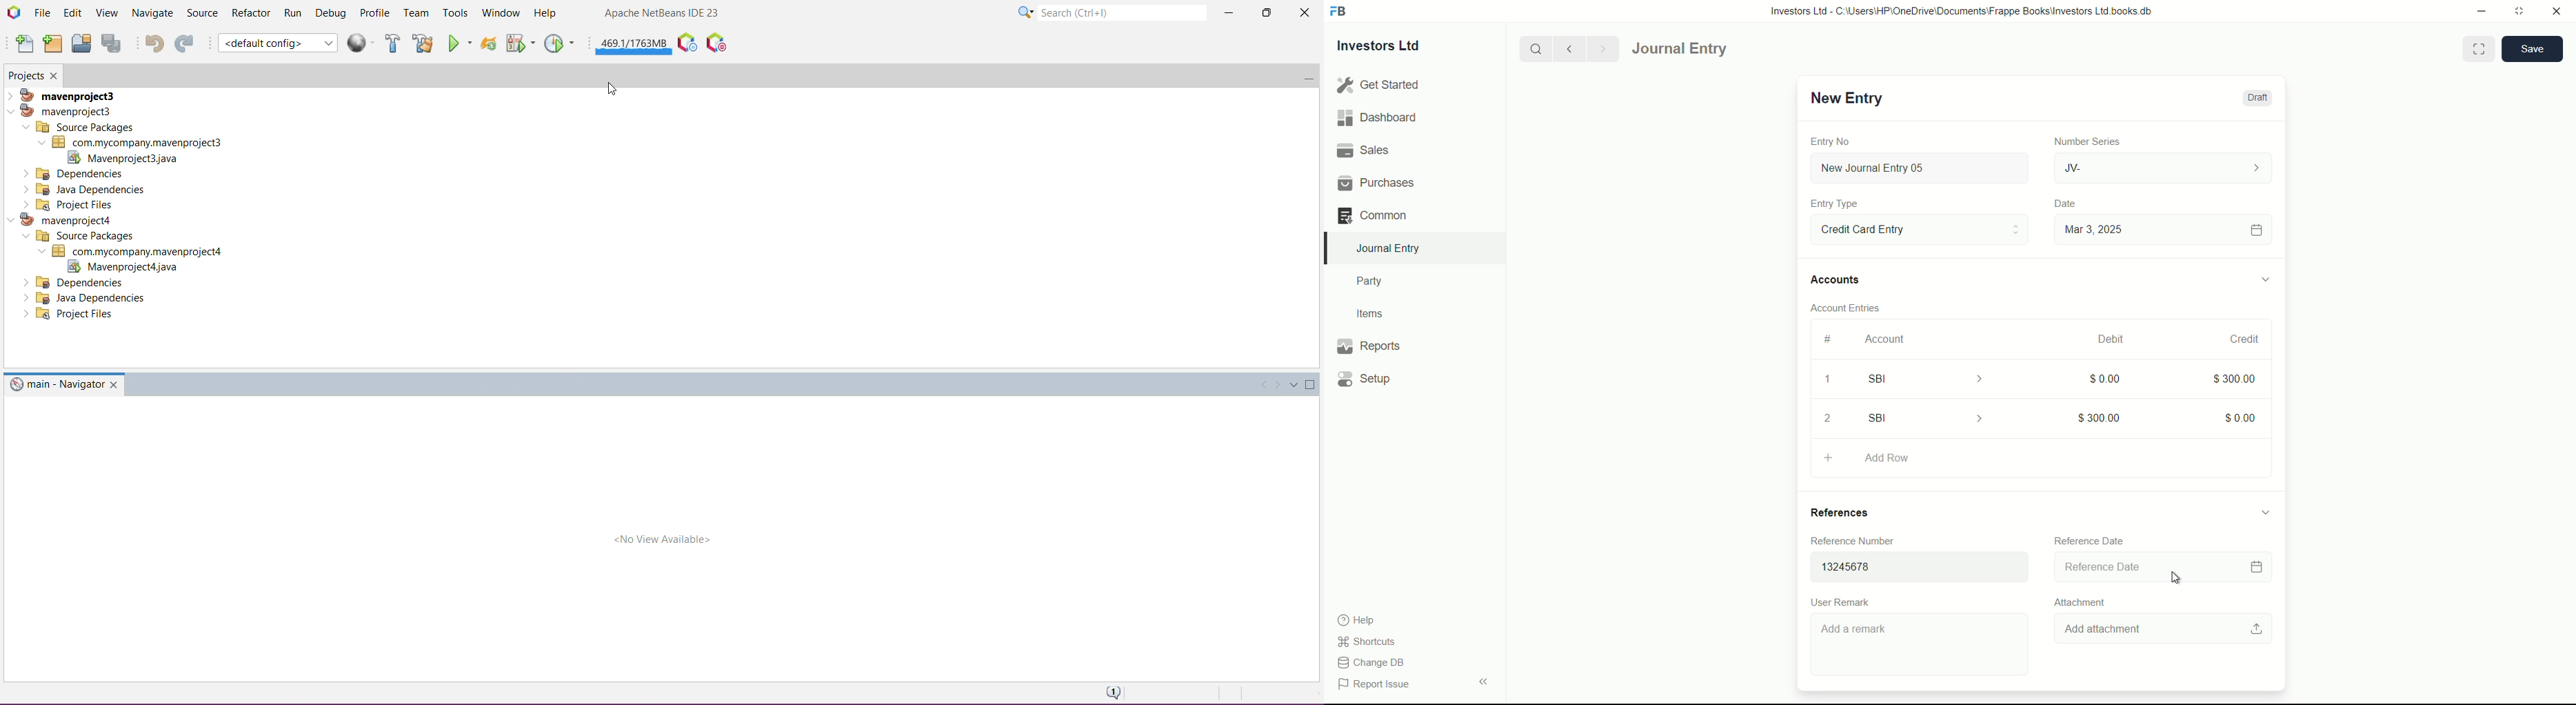  Describe the element at coordinates (1922, 168) in the screenshot. I see `New Journal Entry 05` at that location.